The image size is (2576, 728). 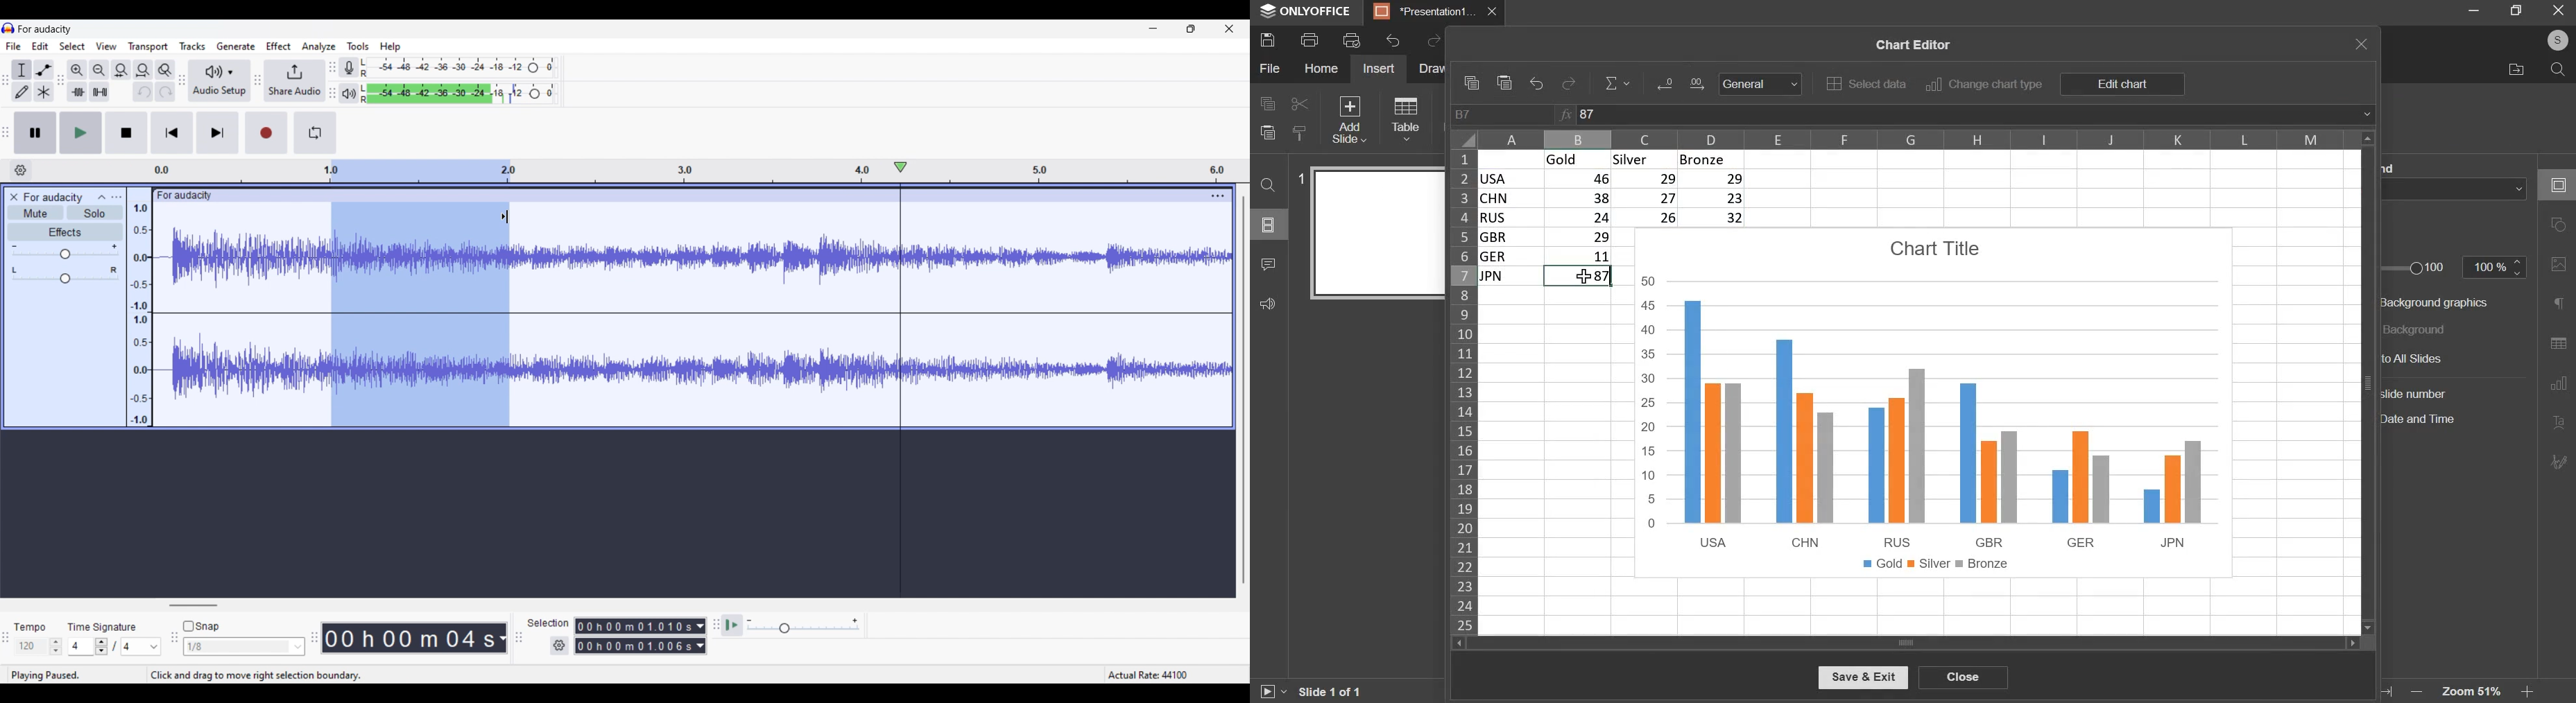 What do you see at coordinates (122, 70) in the screenshot?
I see `Fit selection to width` at bounding box center [122, 70].